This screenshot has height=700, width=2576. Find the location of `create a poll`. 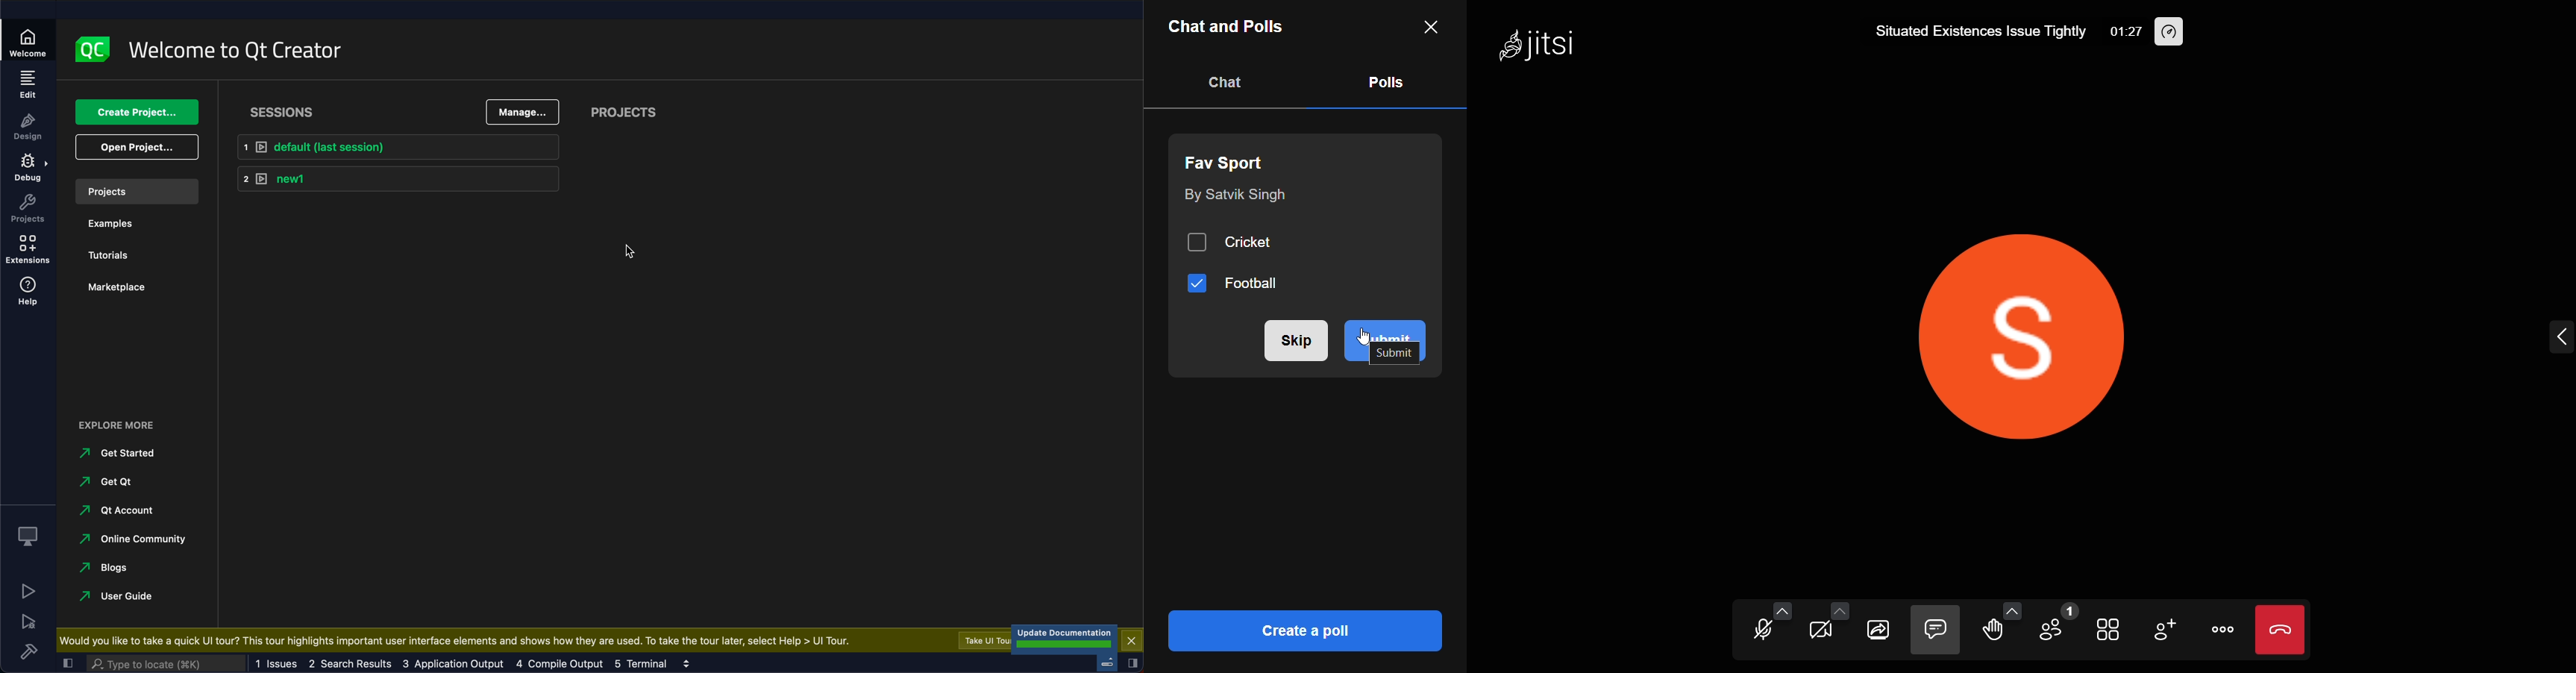

create a poll is located at coordinates (1305, 630).